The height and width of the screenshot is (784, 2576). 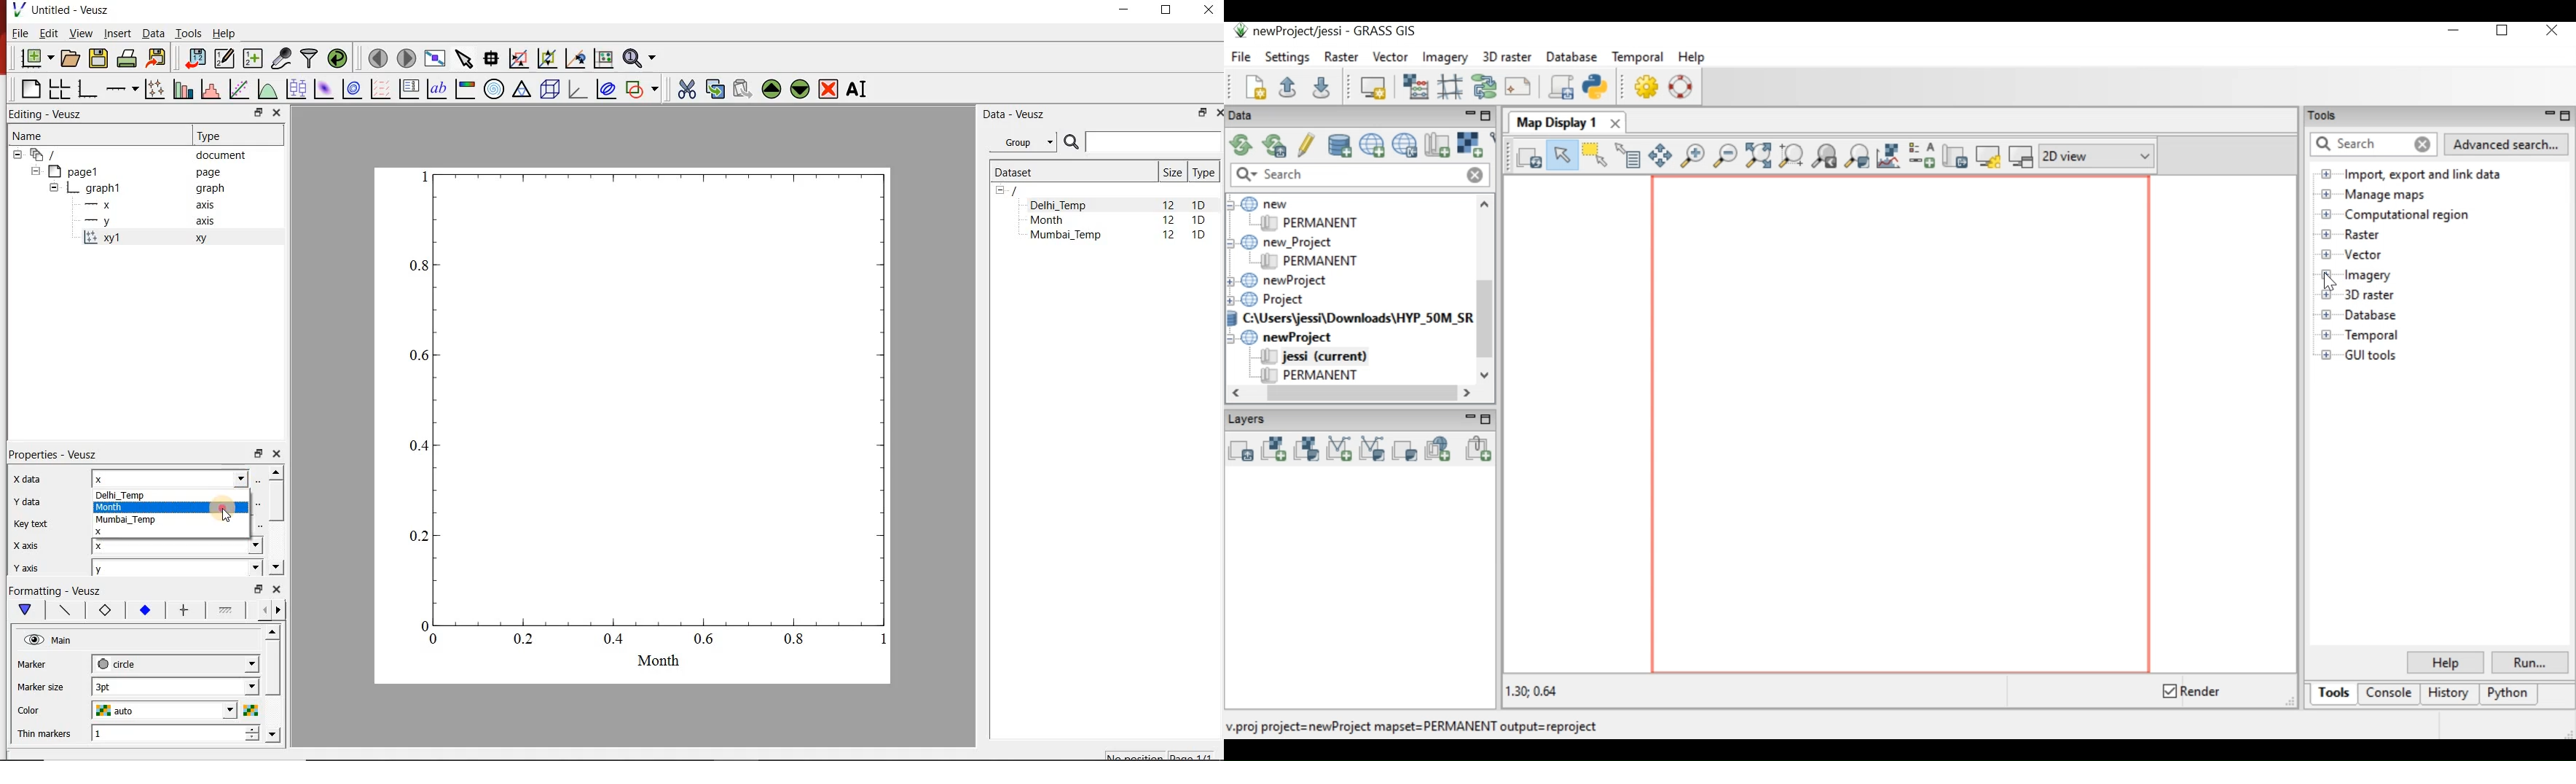 What do you see at coordinates (145, 521) in the screenshot?
I see `Mumbai_Temp` at bounding box center [145, 521].